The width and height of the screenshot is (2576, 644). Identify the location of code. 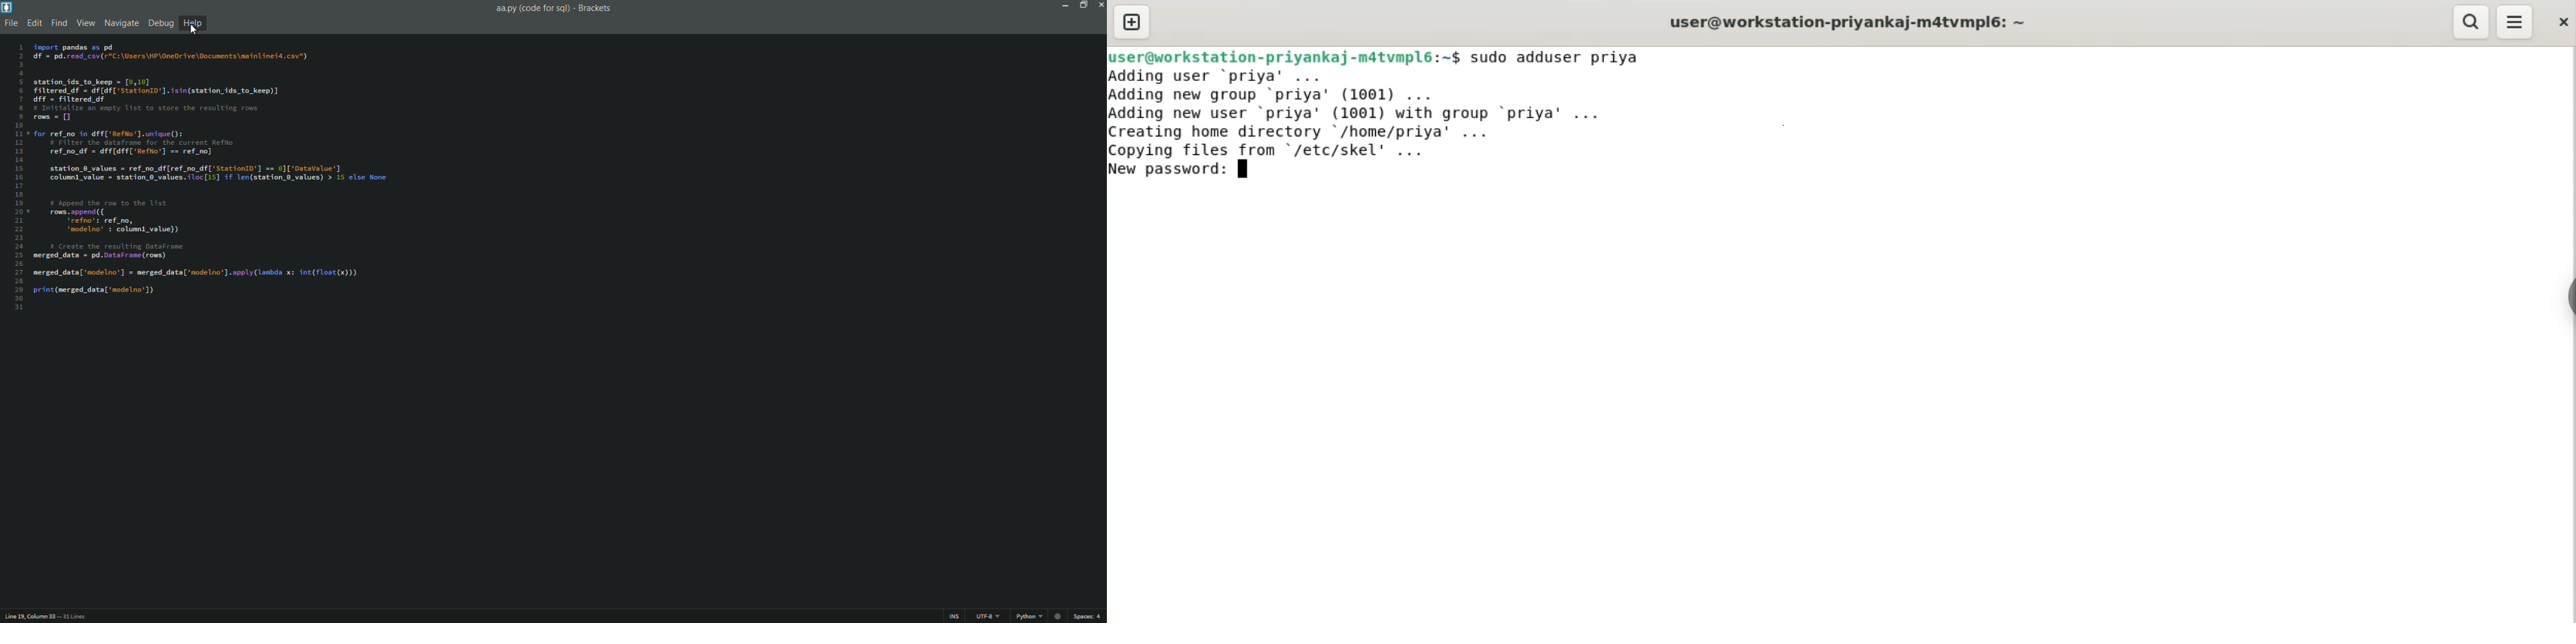
(210, 170).